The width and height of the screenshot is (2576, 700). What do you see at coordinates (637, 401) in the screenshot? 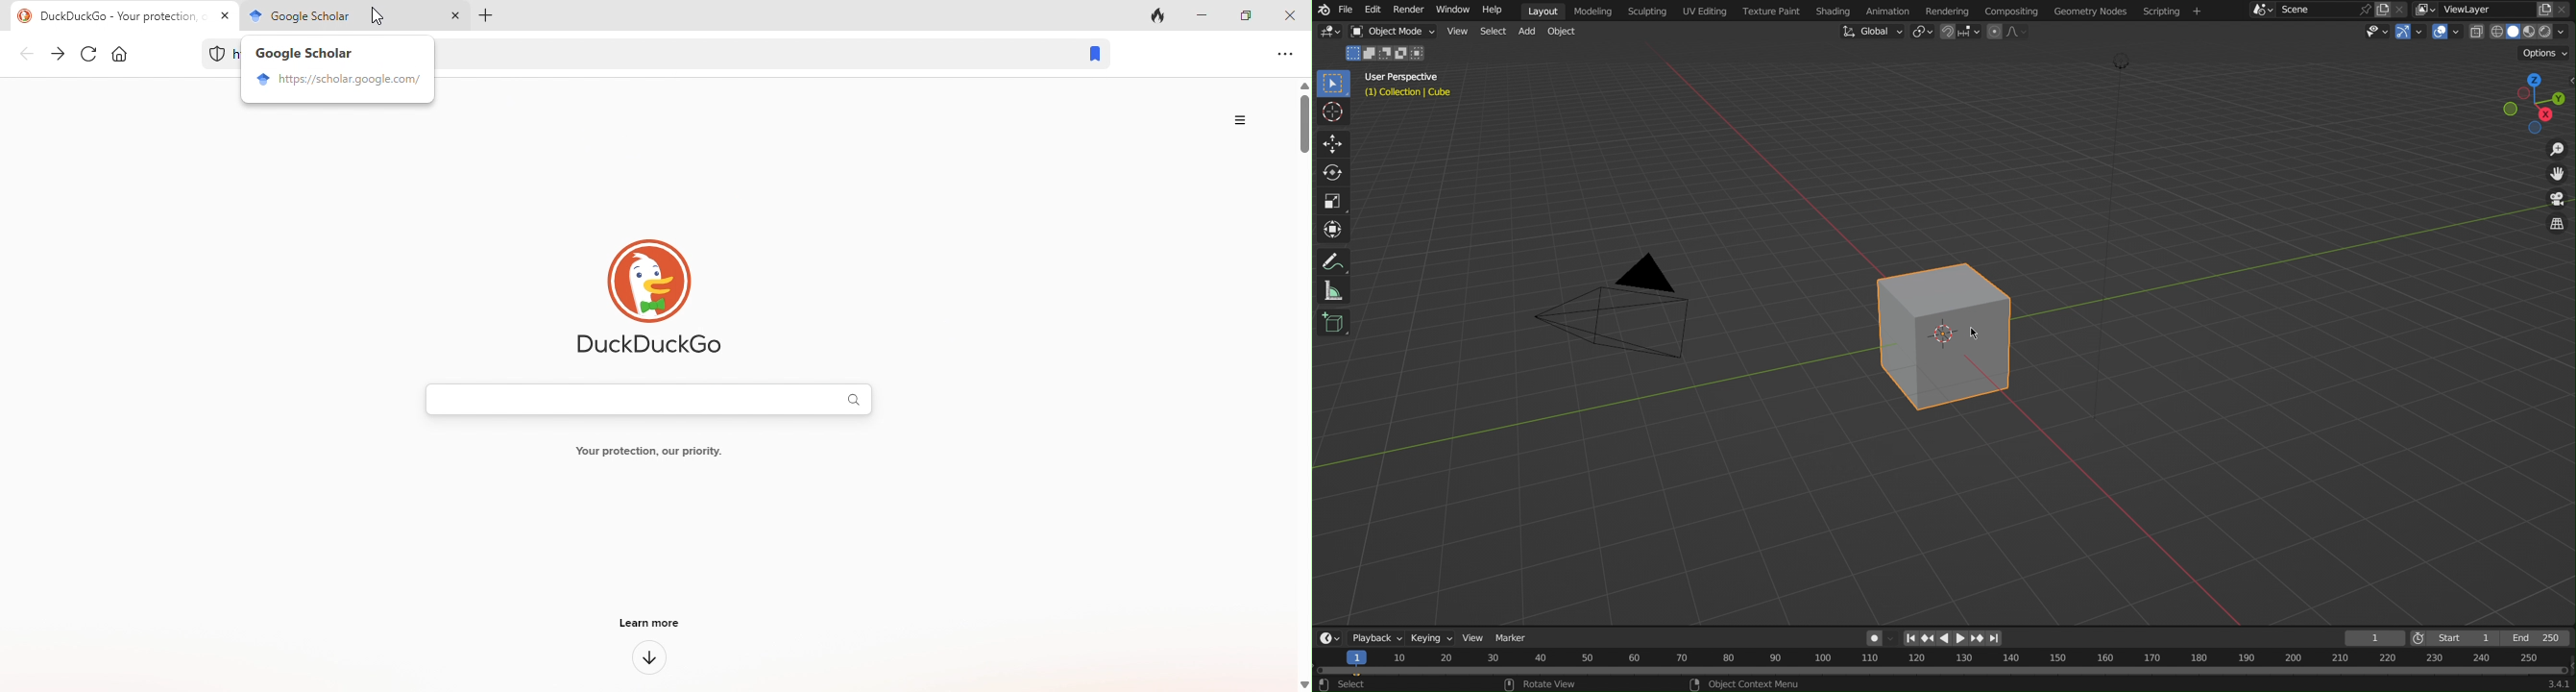
I see `search bar` at bounding box center [637, 401].